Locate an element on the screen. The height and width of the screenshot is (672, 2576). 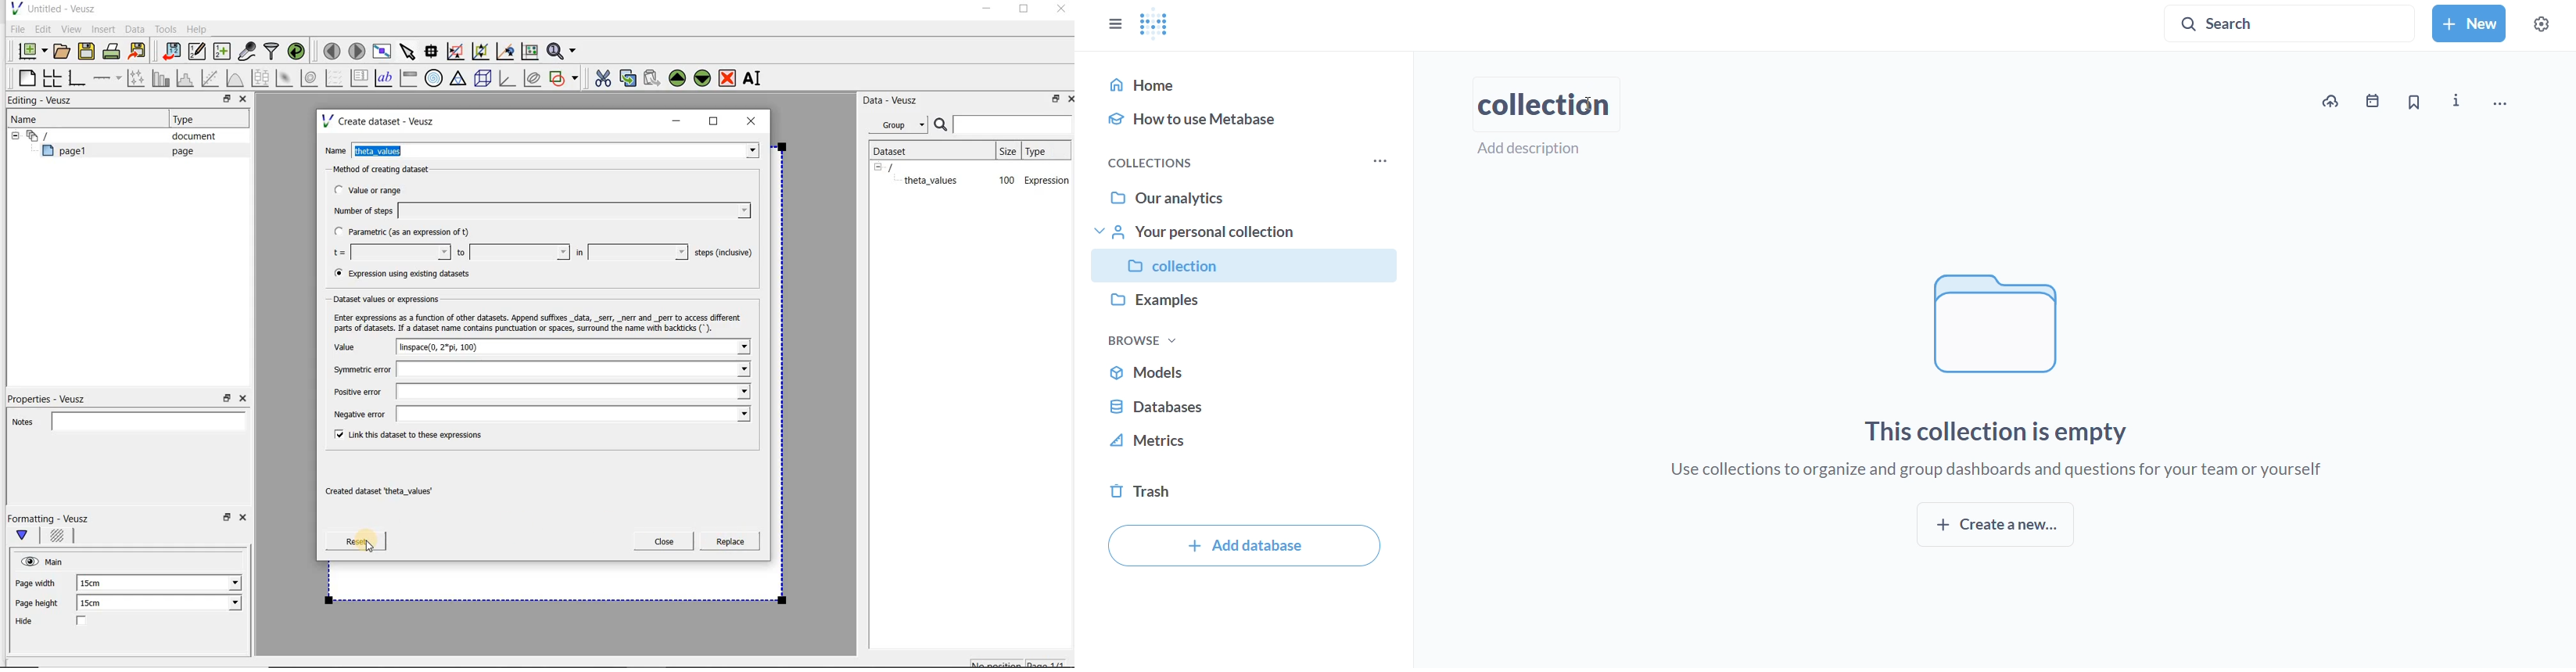
ternary graph is located at coordinates (459, 79).